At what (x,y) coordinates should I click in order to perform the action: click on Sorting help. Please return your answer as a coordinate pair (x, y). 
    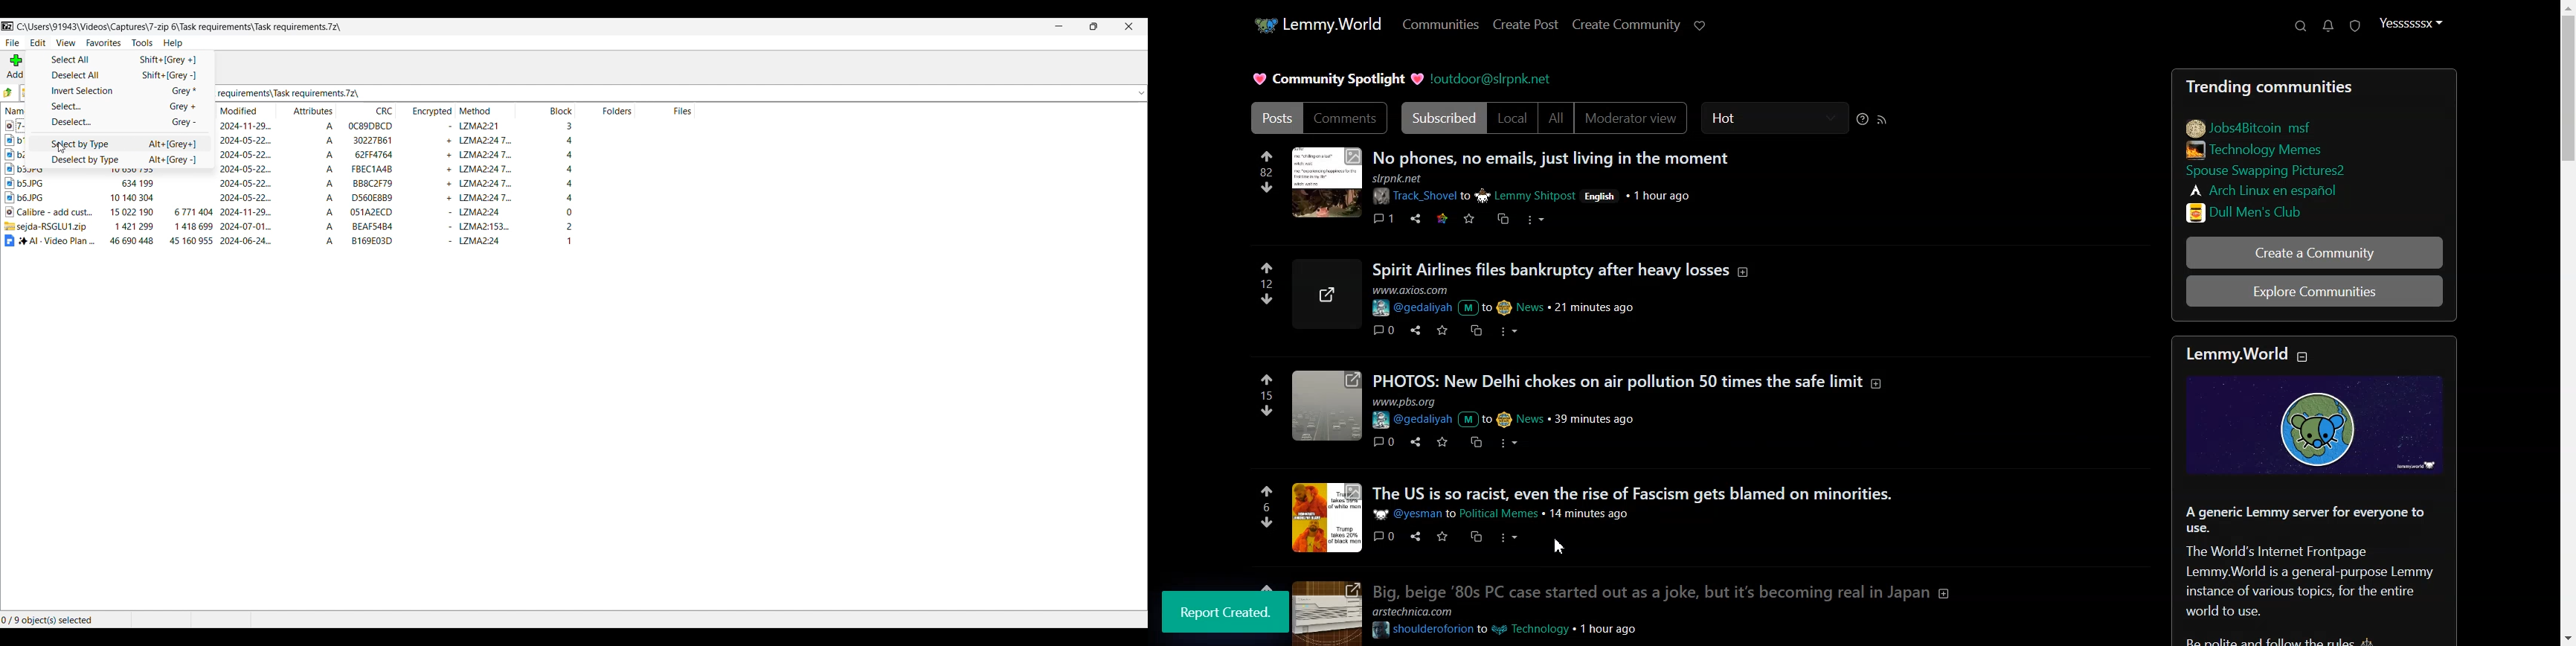
    Looking at the image, I should click on (1863, 119).